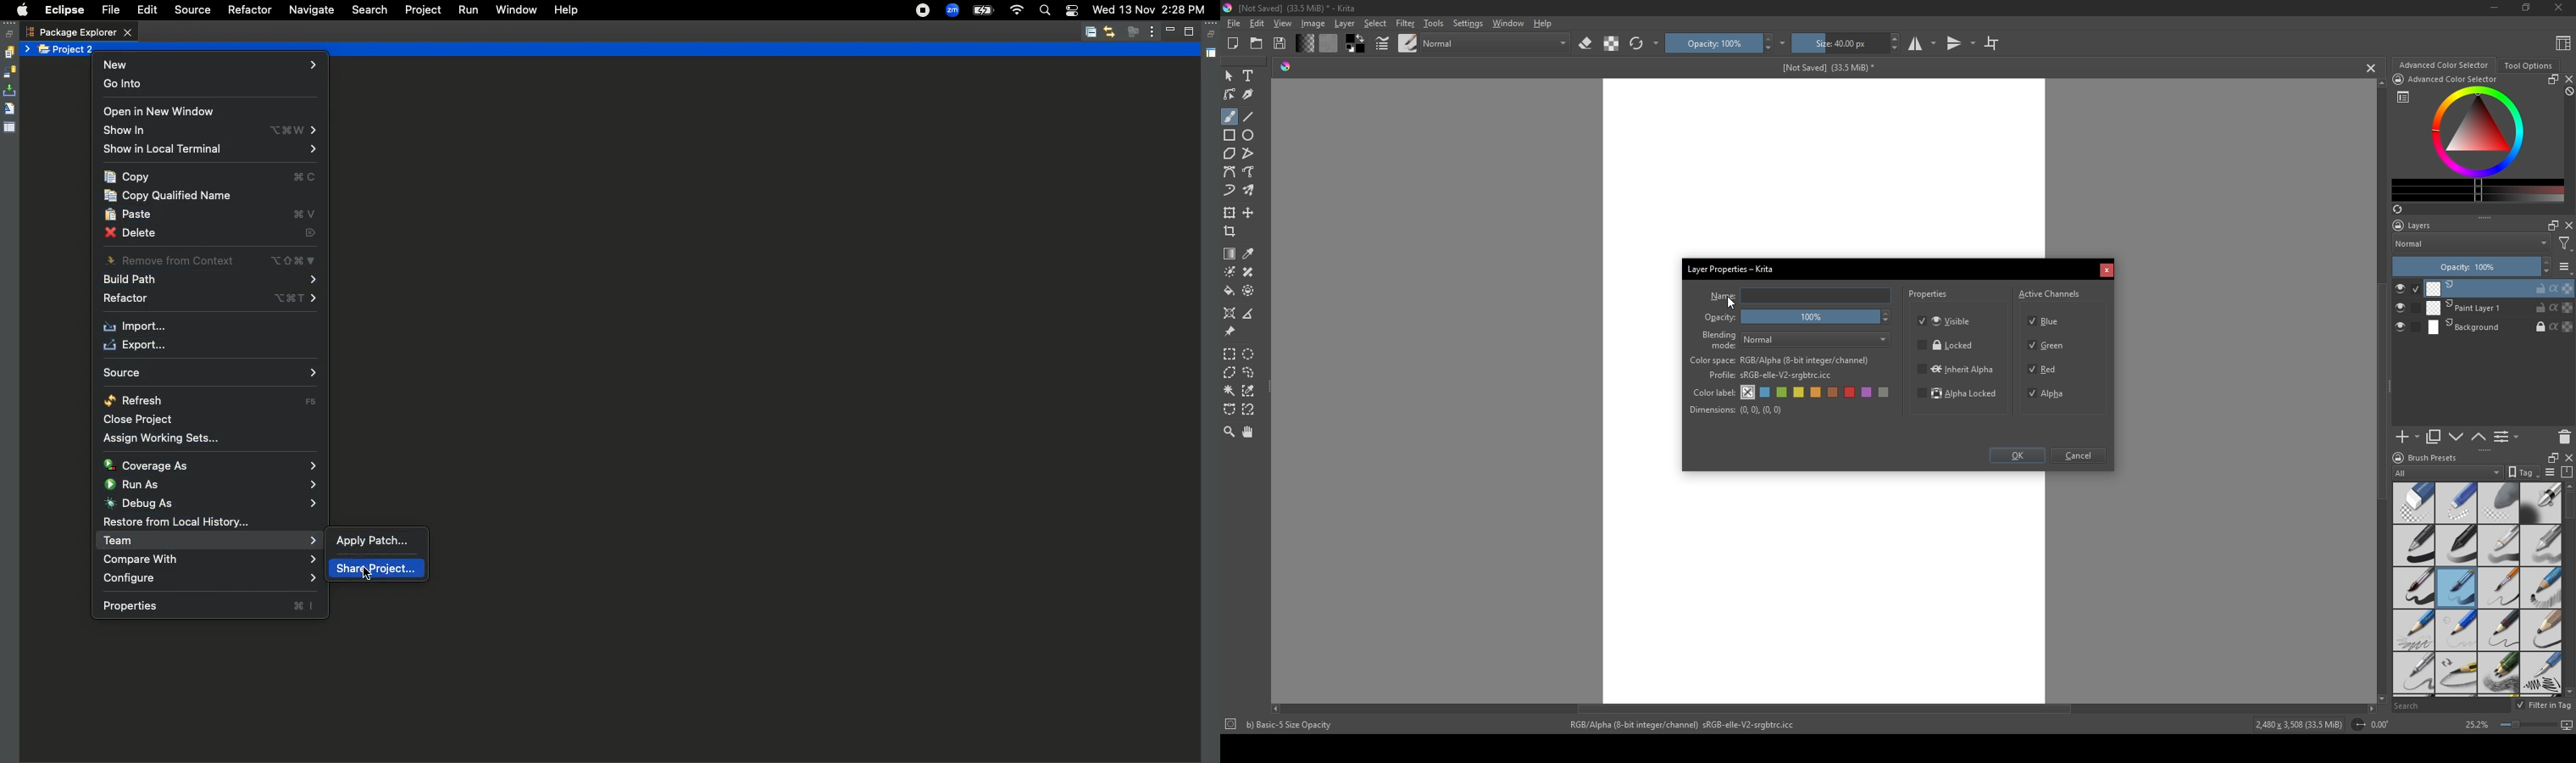 This screenshot has height=784, width=2576. I want to click on scroll bar, so click(2568, 507).